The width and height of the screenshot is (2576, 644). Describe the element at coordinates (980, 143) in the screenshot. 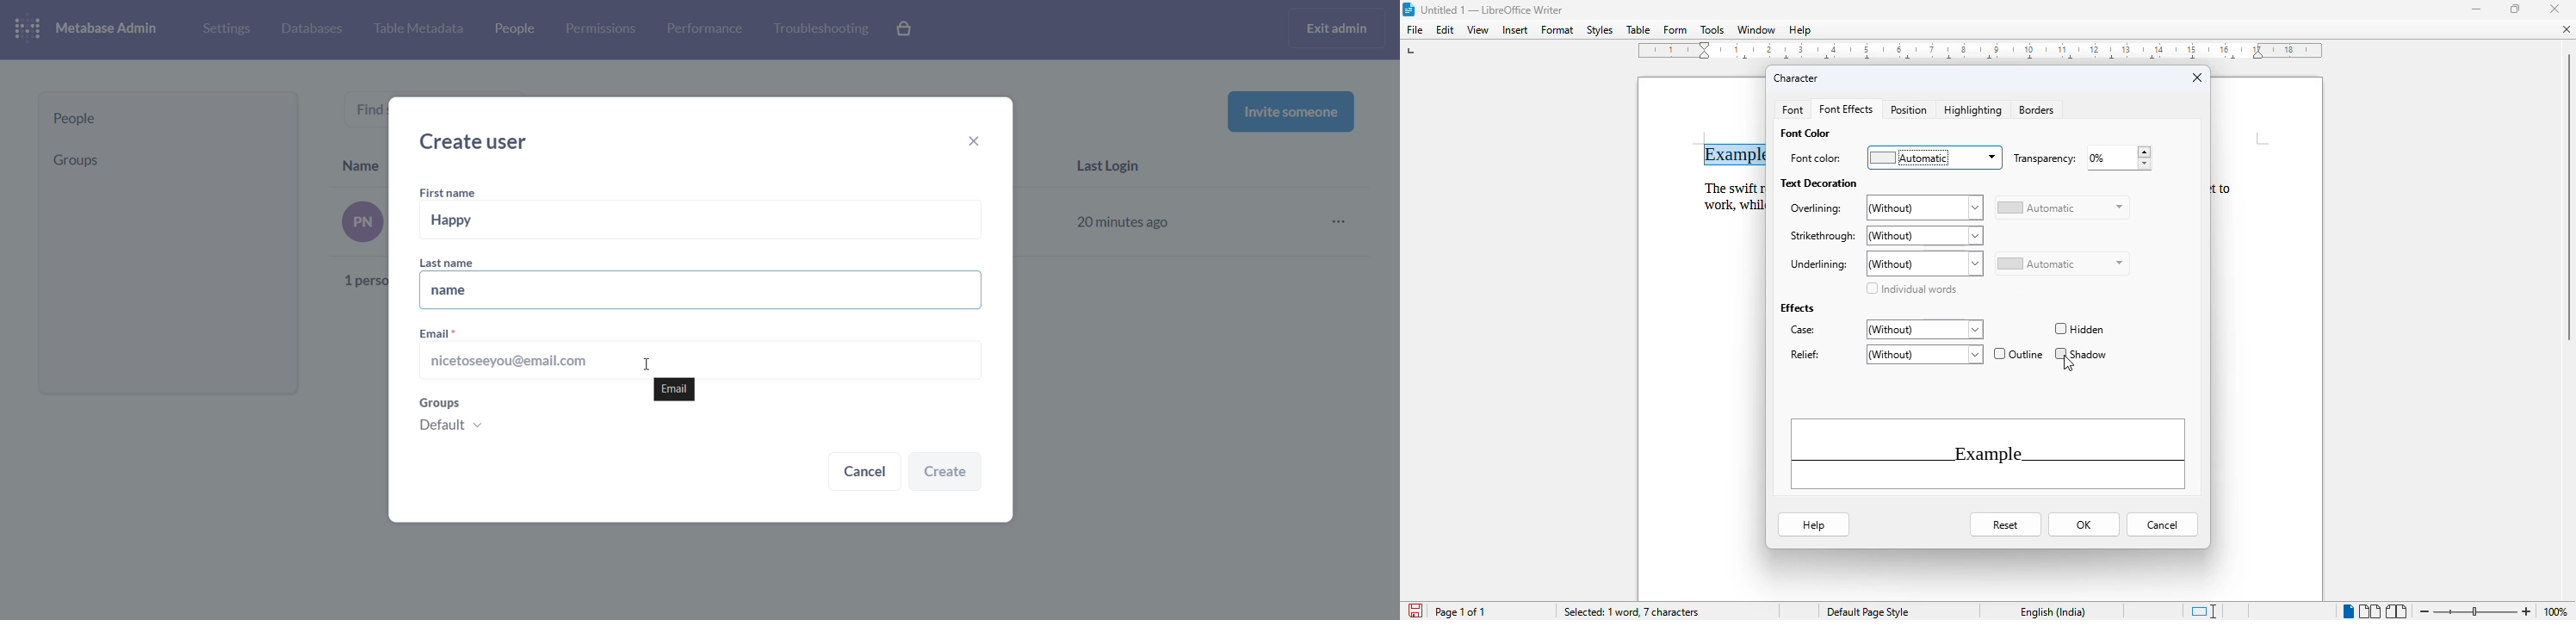

I see `close` at that location.